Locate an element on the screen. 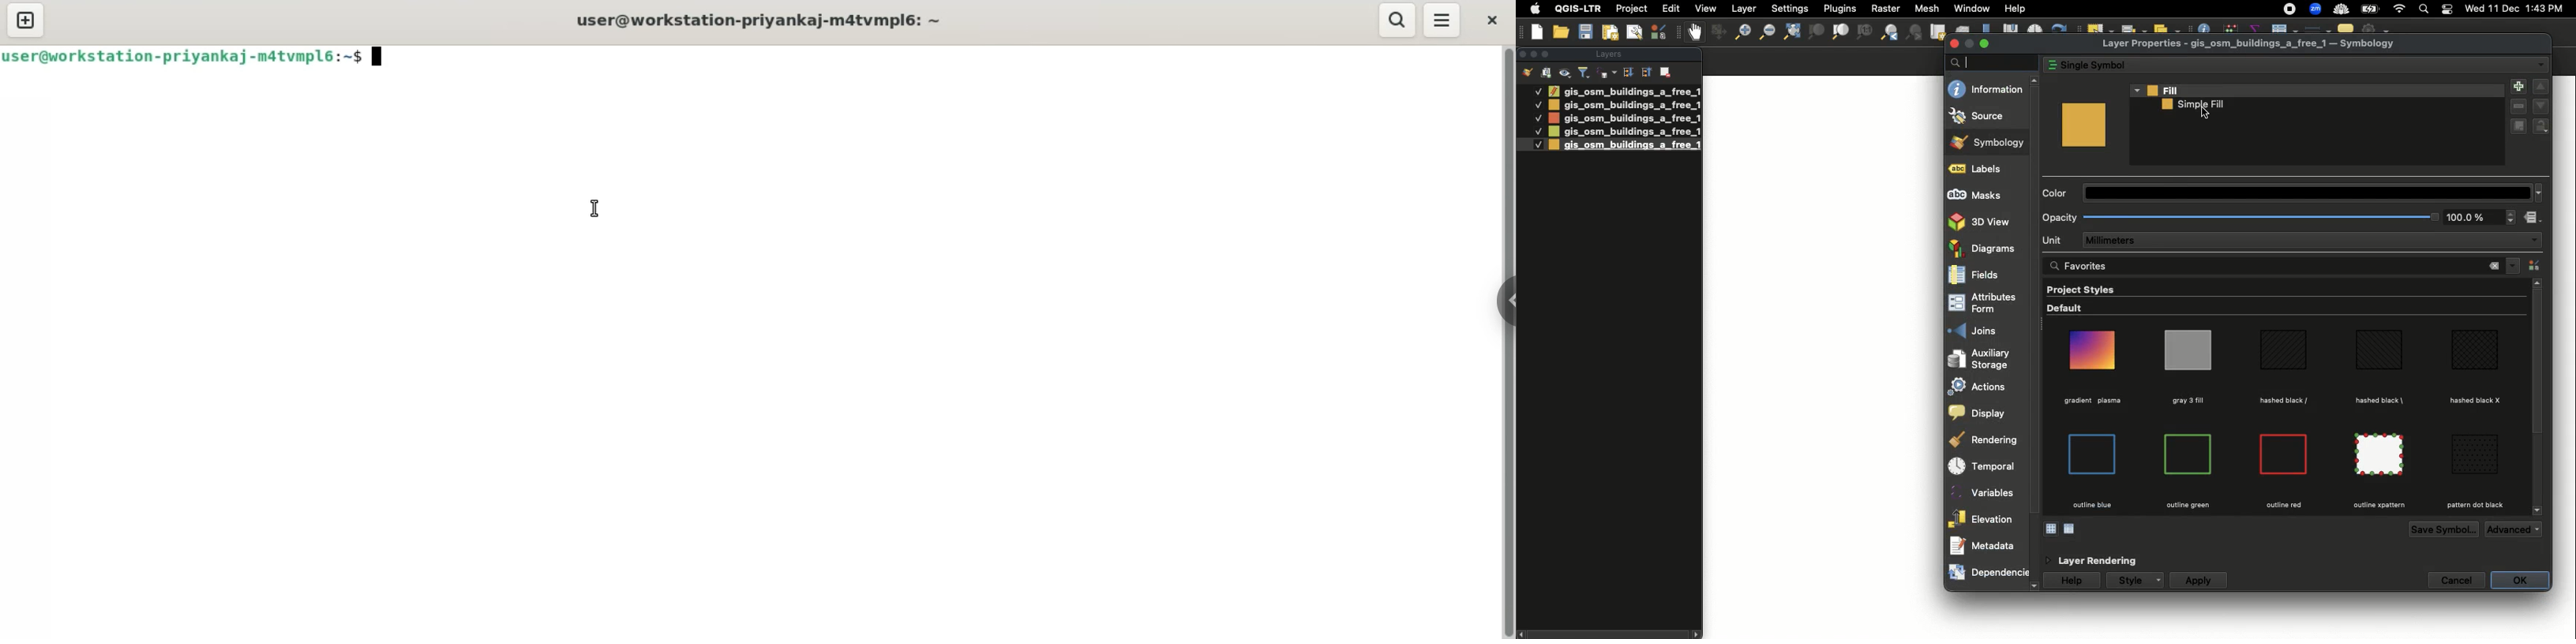 This screenshot has height=644, width=2576. Window is located at coordinates (1972, 8).